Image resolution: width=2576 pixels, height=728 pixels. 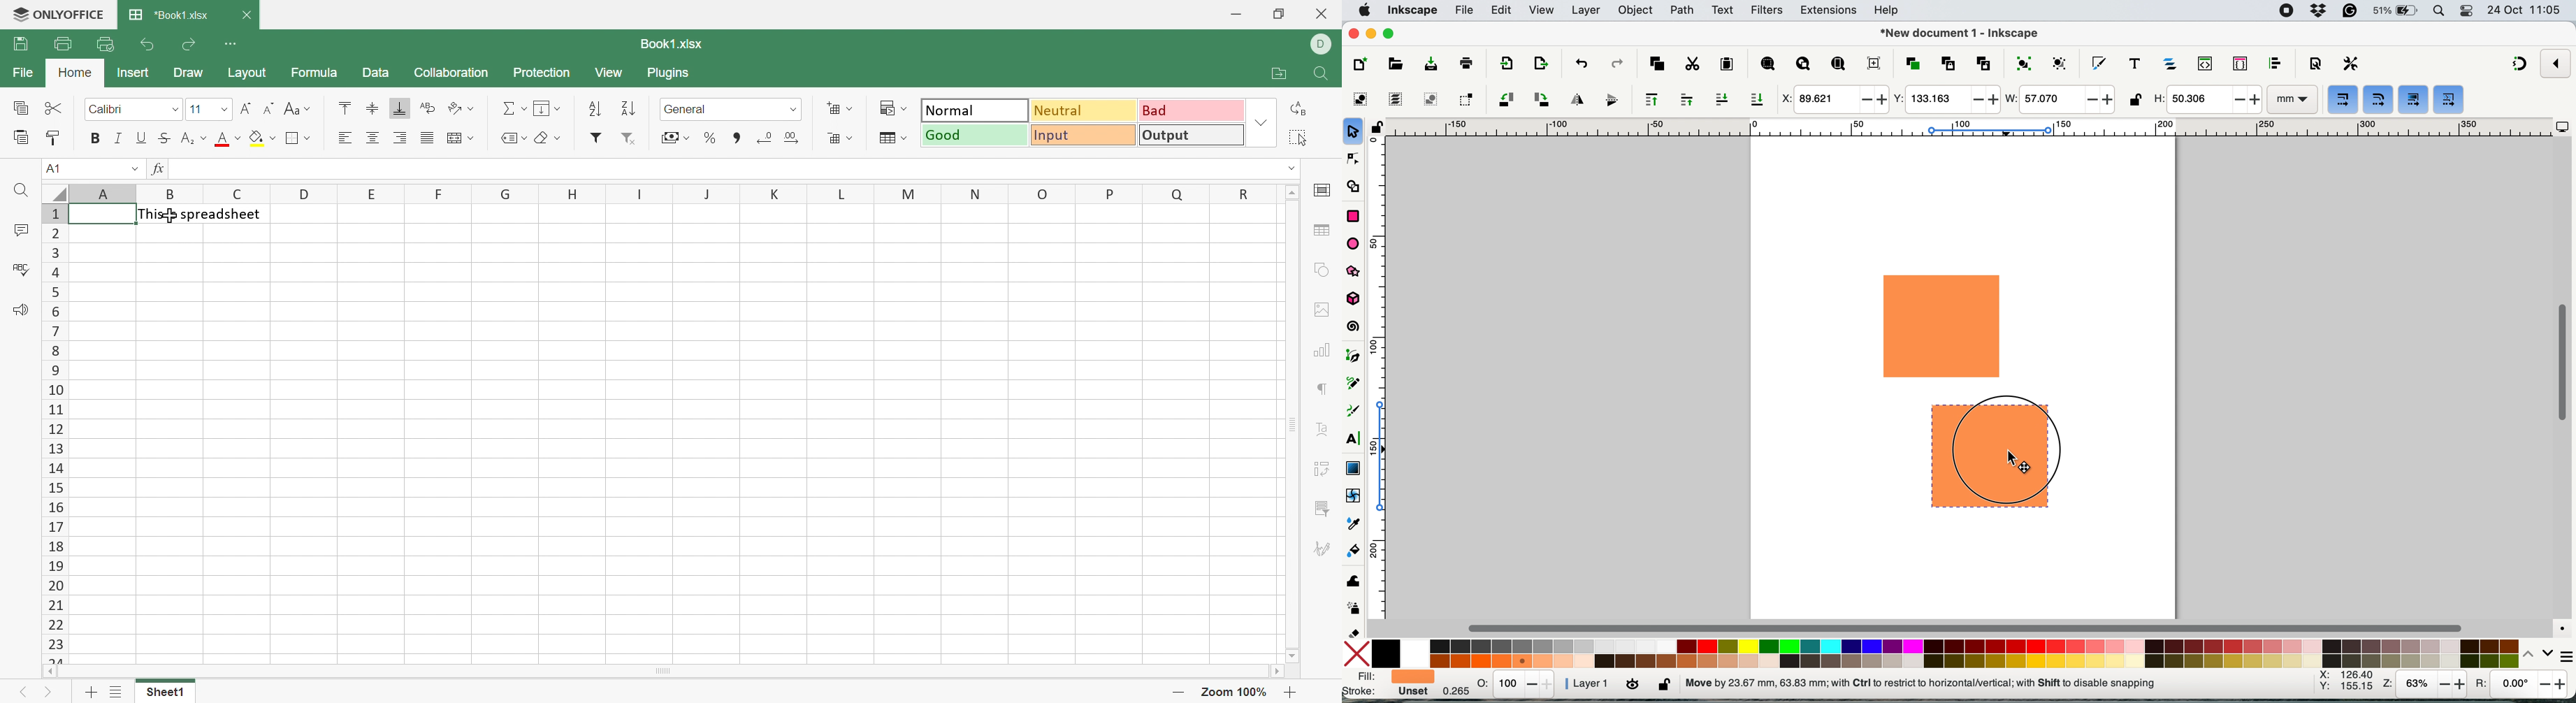 What do you see at coordinates (2449, 100) in the screenshot?
I see `move patterns` at bounding box center [2449, 100].